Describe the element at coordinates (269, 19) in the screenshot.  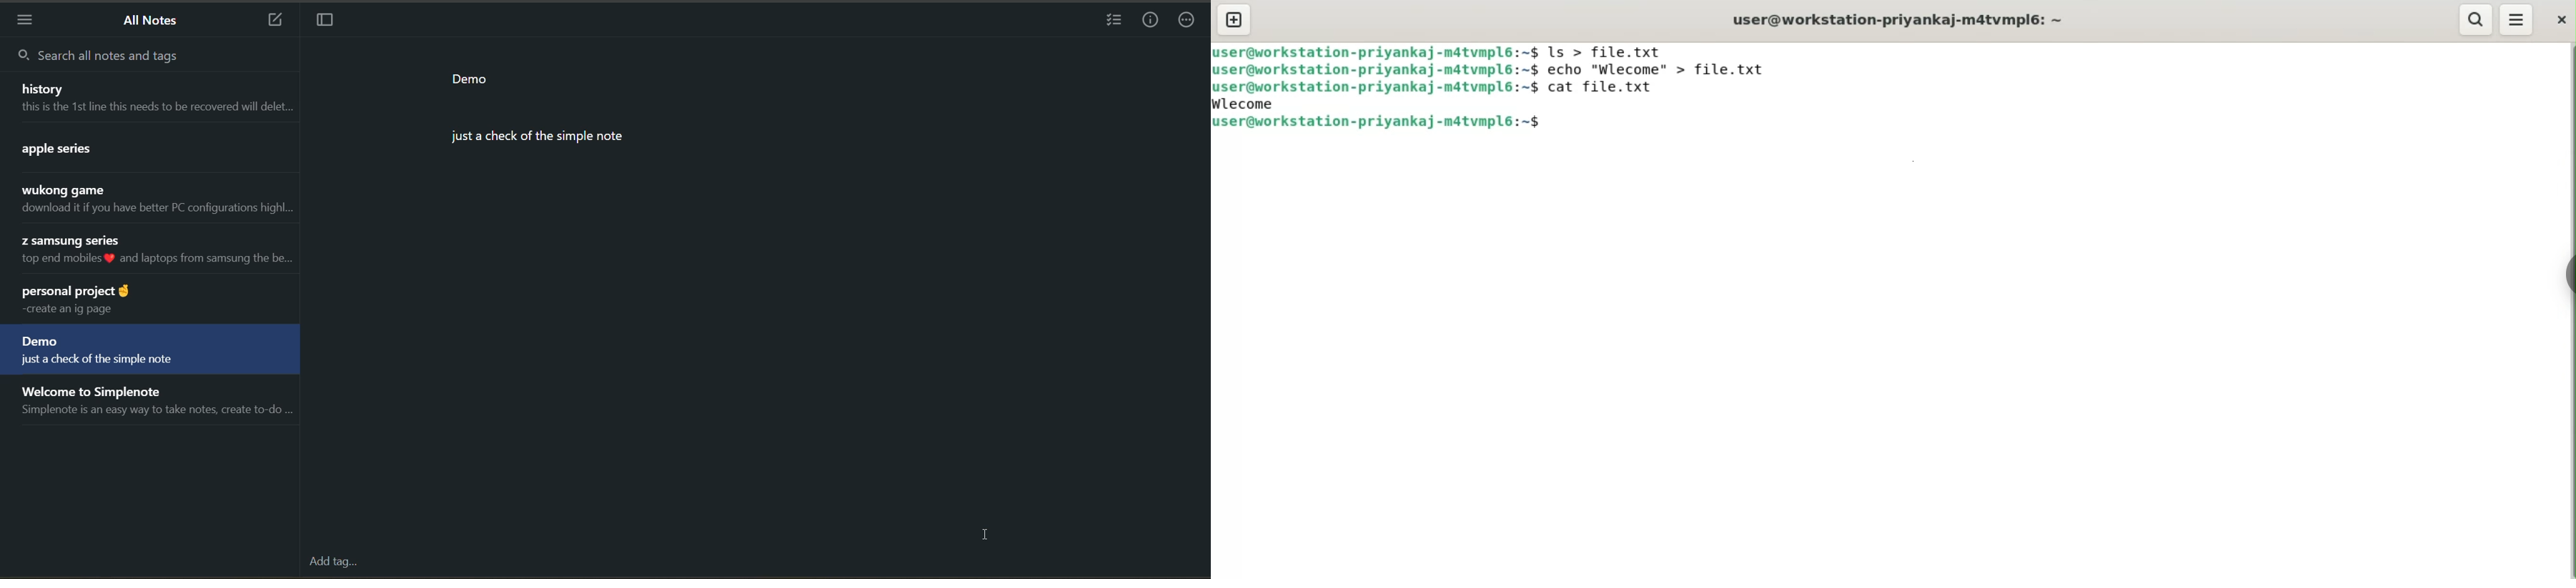
I see `new note` at that location.